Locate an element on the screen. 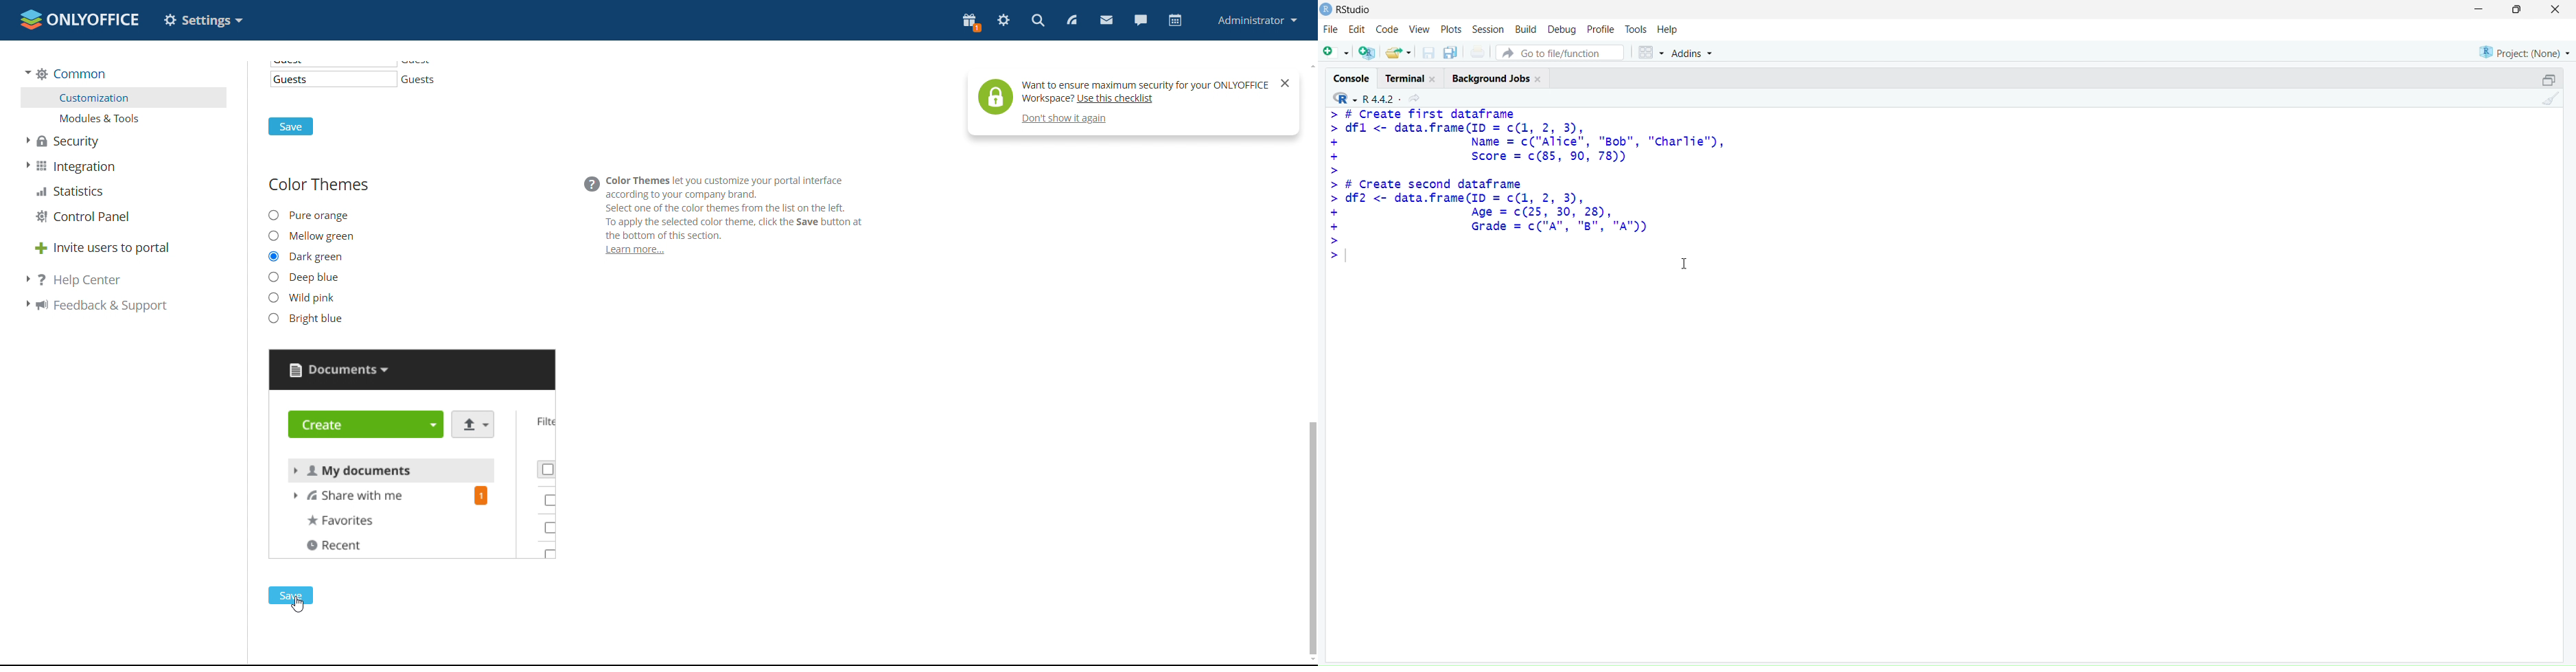 Image resolution: width=2576 pixels, height=672 pixels. open existing file is located at coordinates (1400, 52).